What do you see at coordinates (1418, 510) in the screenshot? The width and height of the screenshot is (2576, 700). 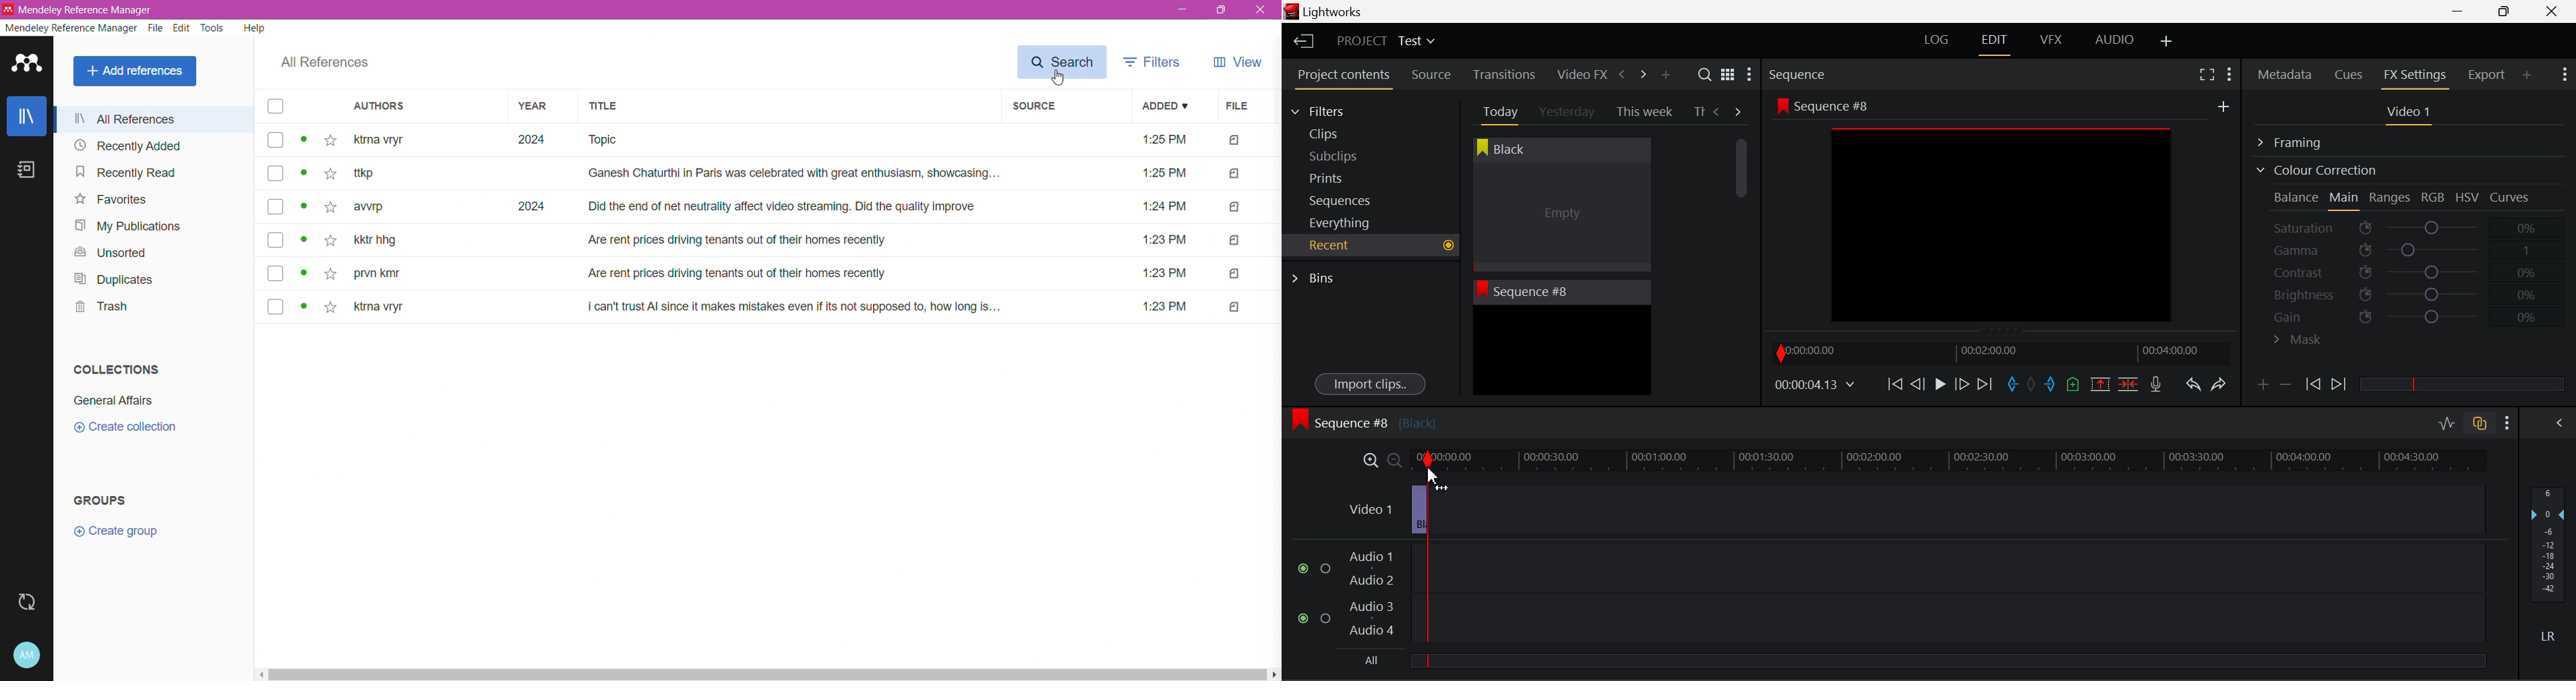 I see `Clip 1 Segment` at bounding box center [1418, 510].